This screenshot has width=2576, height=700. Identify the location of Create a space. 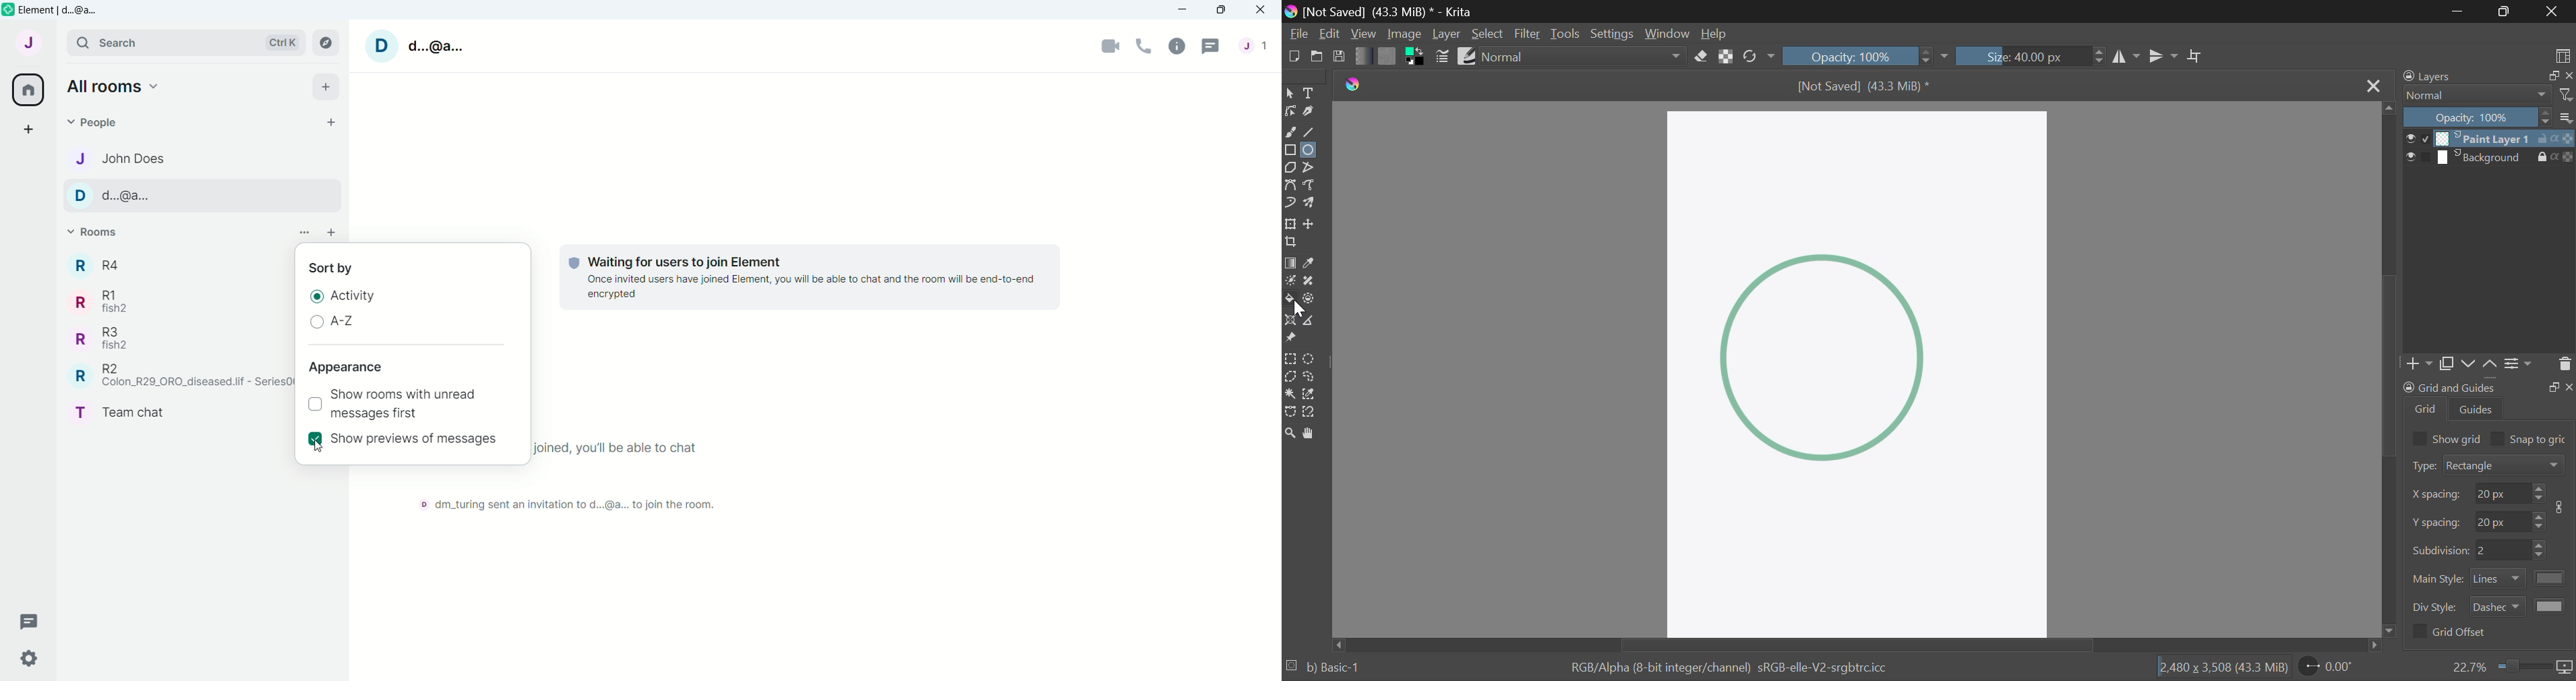
(34, 128).